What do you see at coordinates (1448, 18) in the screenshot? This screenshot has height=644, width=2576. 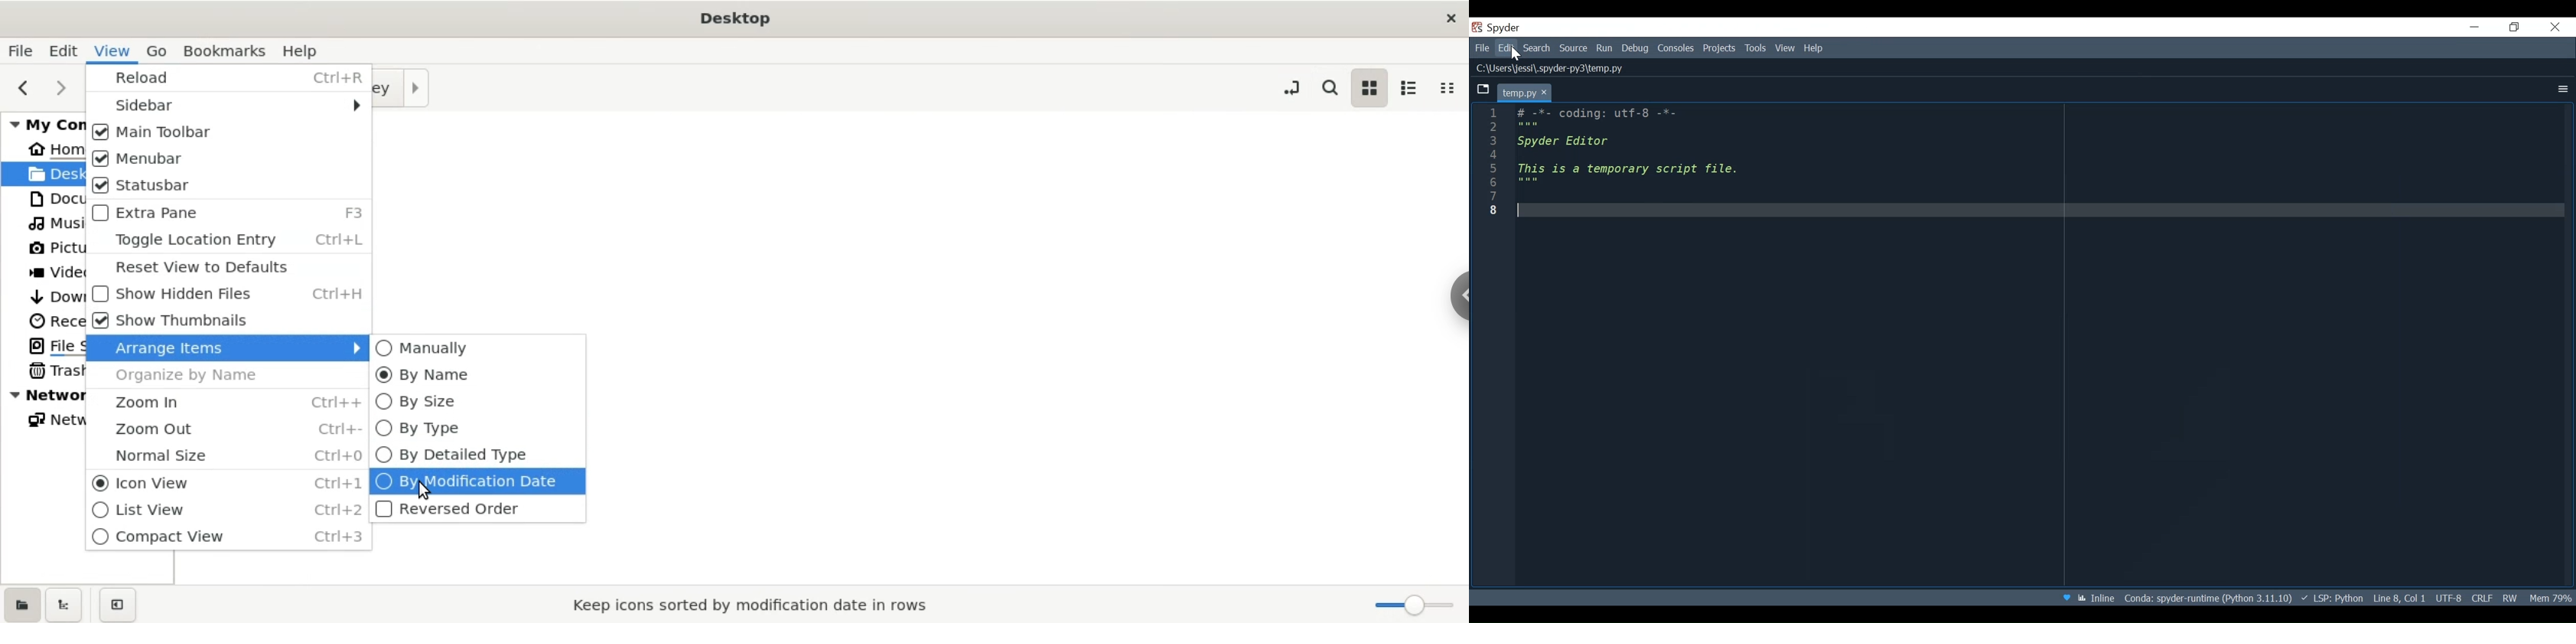 I see `close` at bounding box center [1448, 18].